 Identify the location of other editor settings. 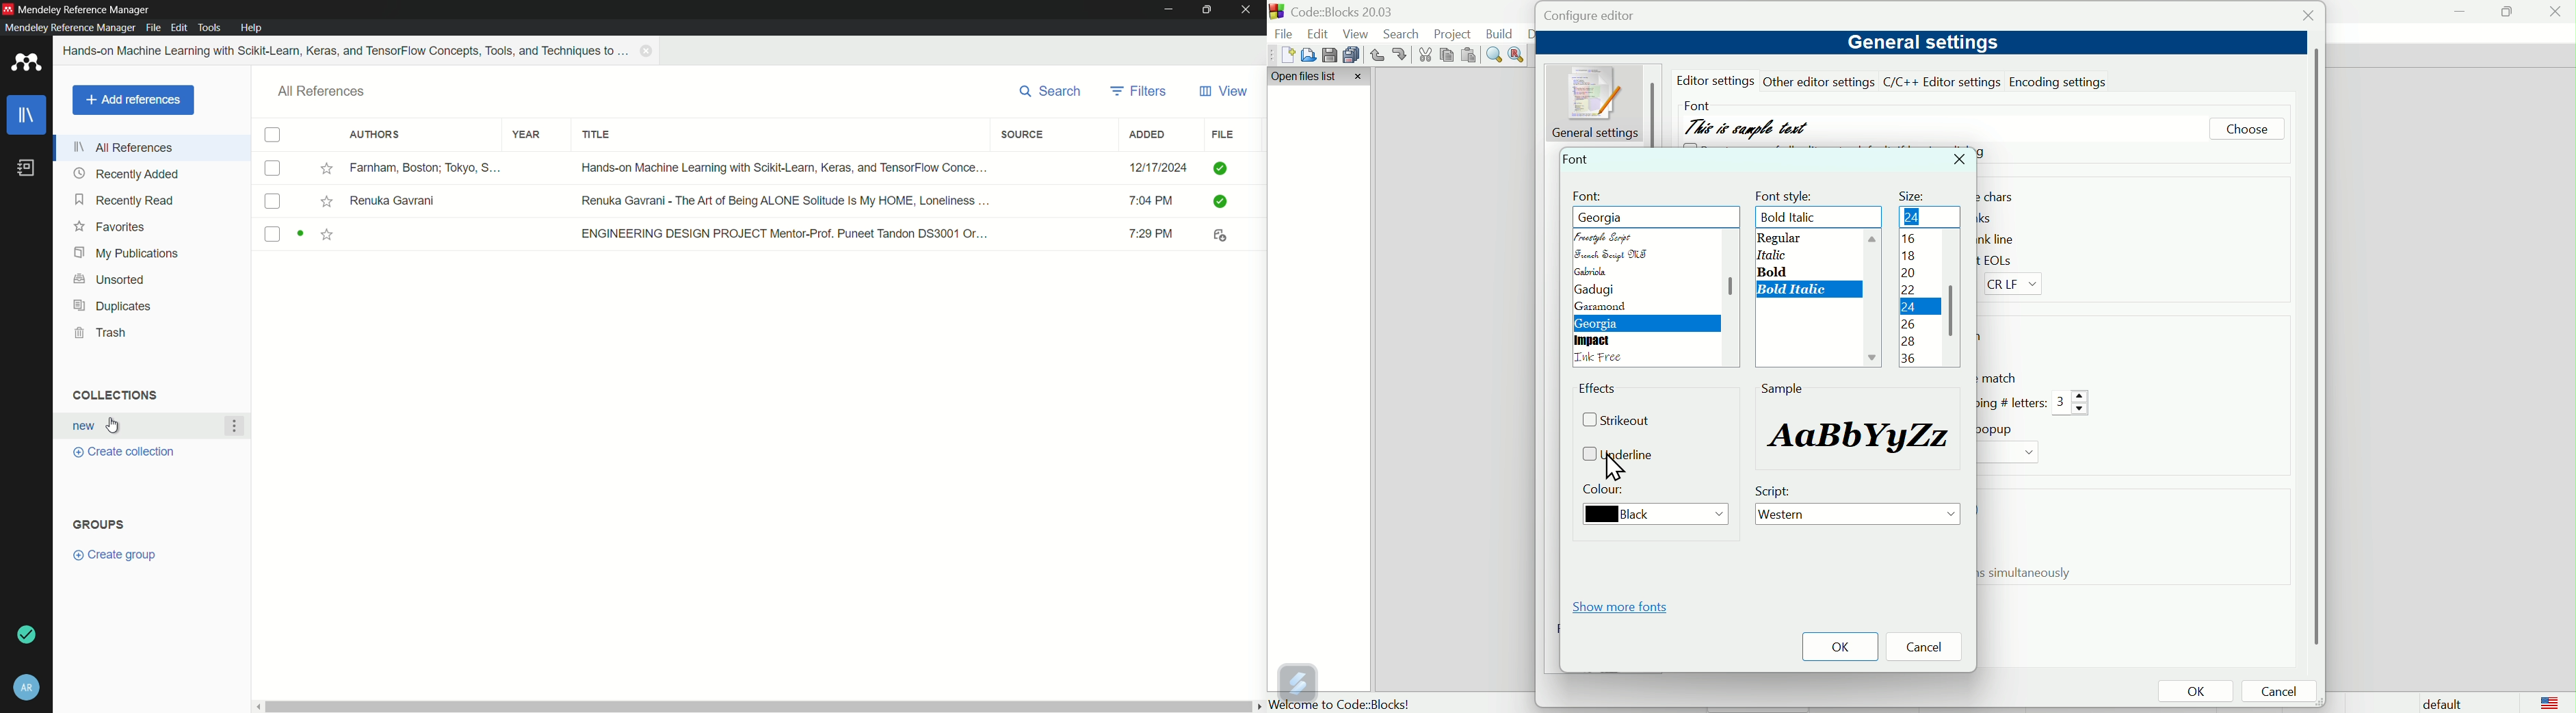
(1820, 81).